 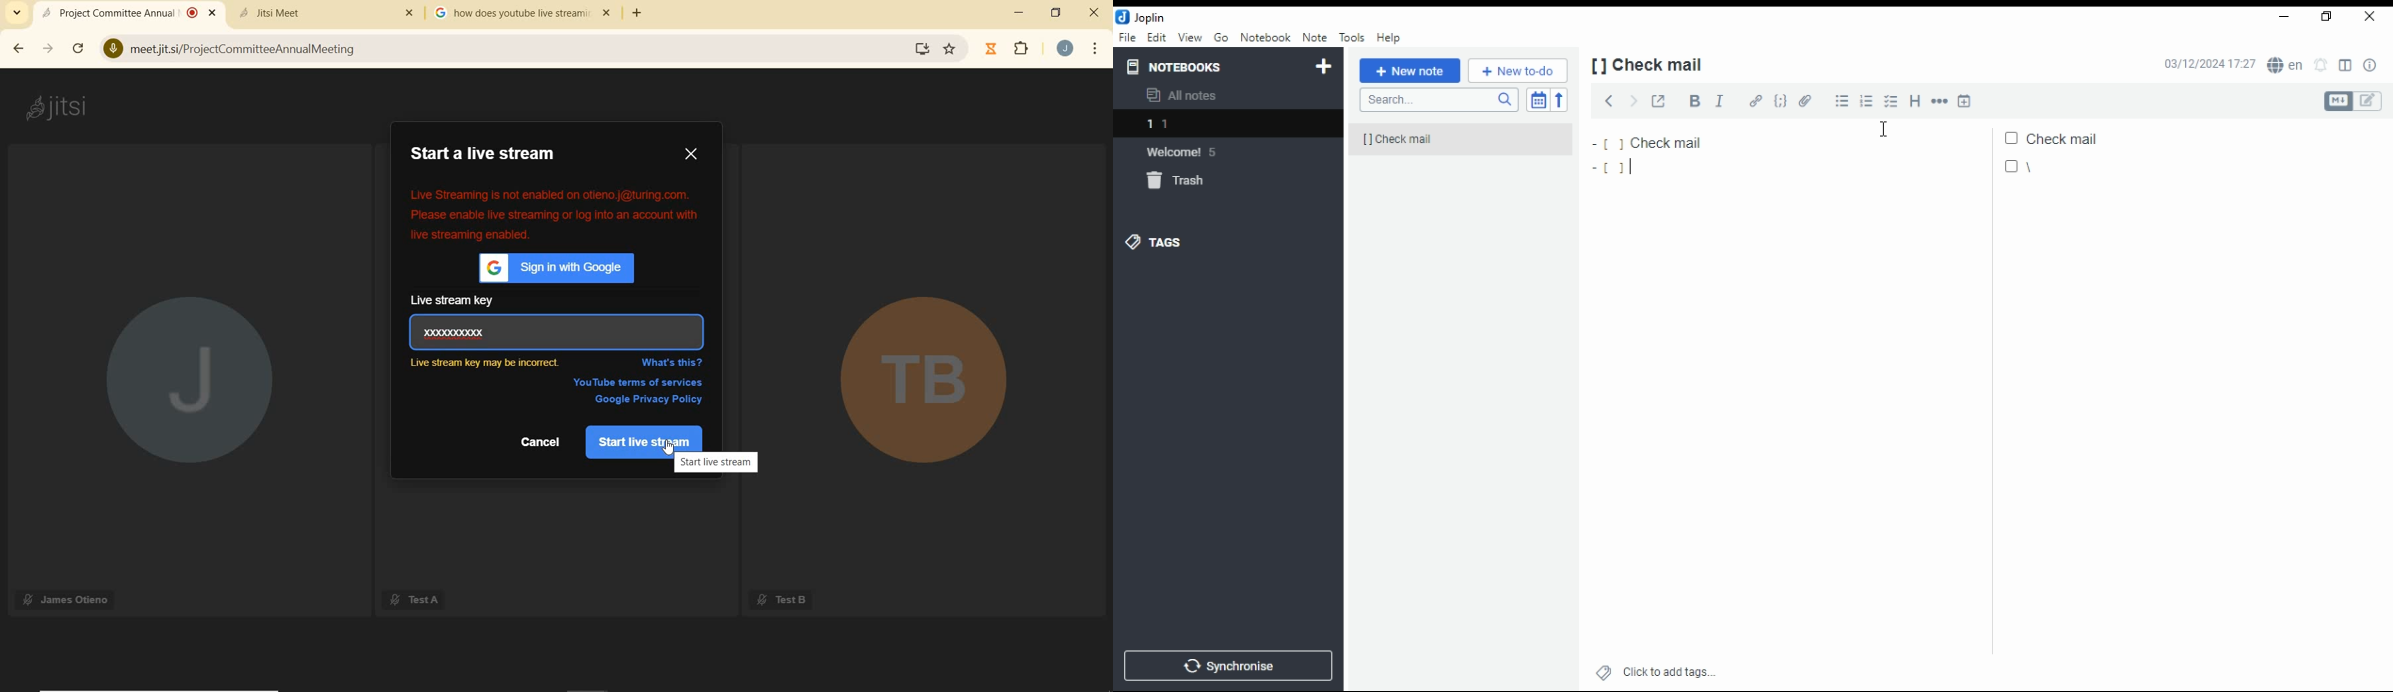 I want to click on horizontal rule, so click(x=1940, y=101).